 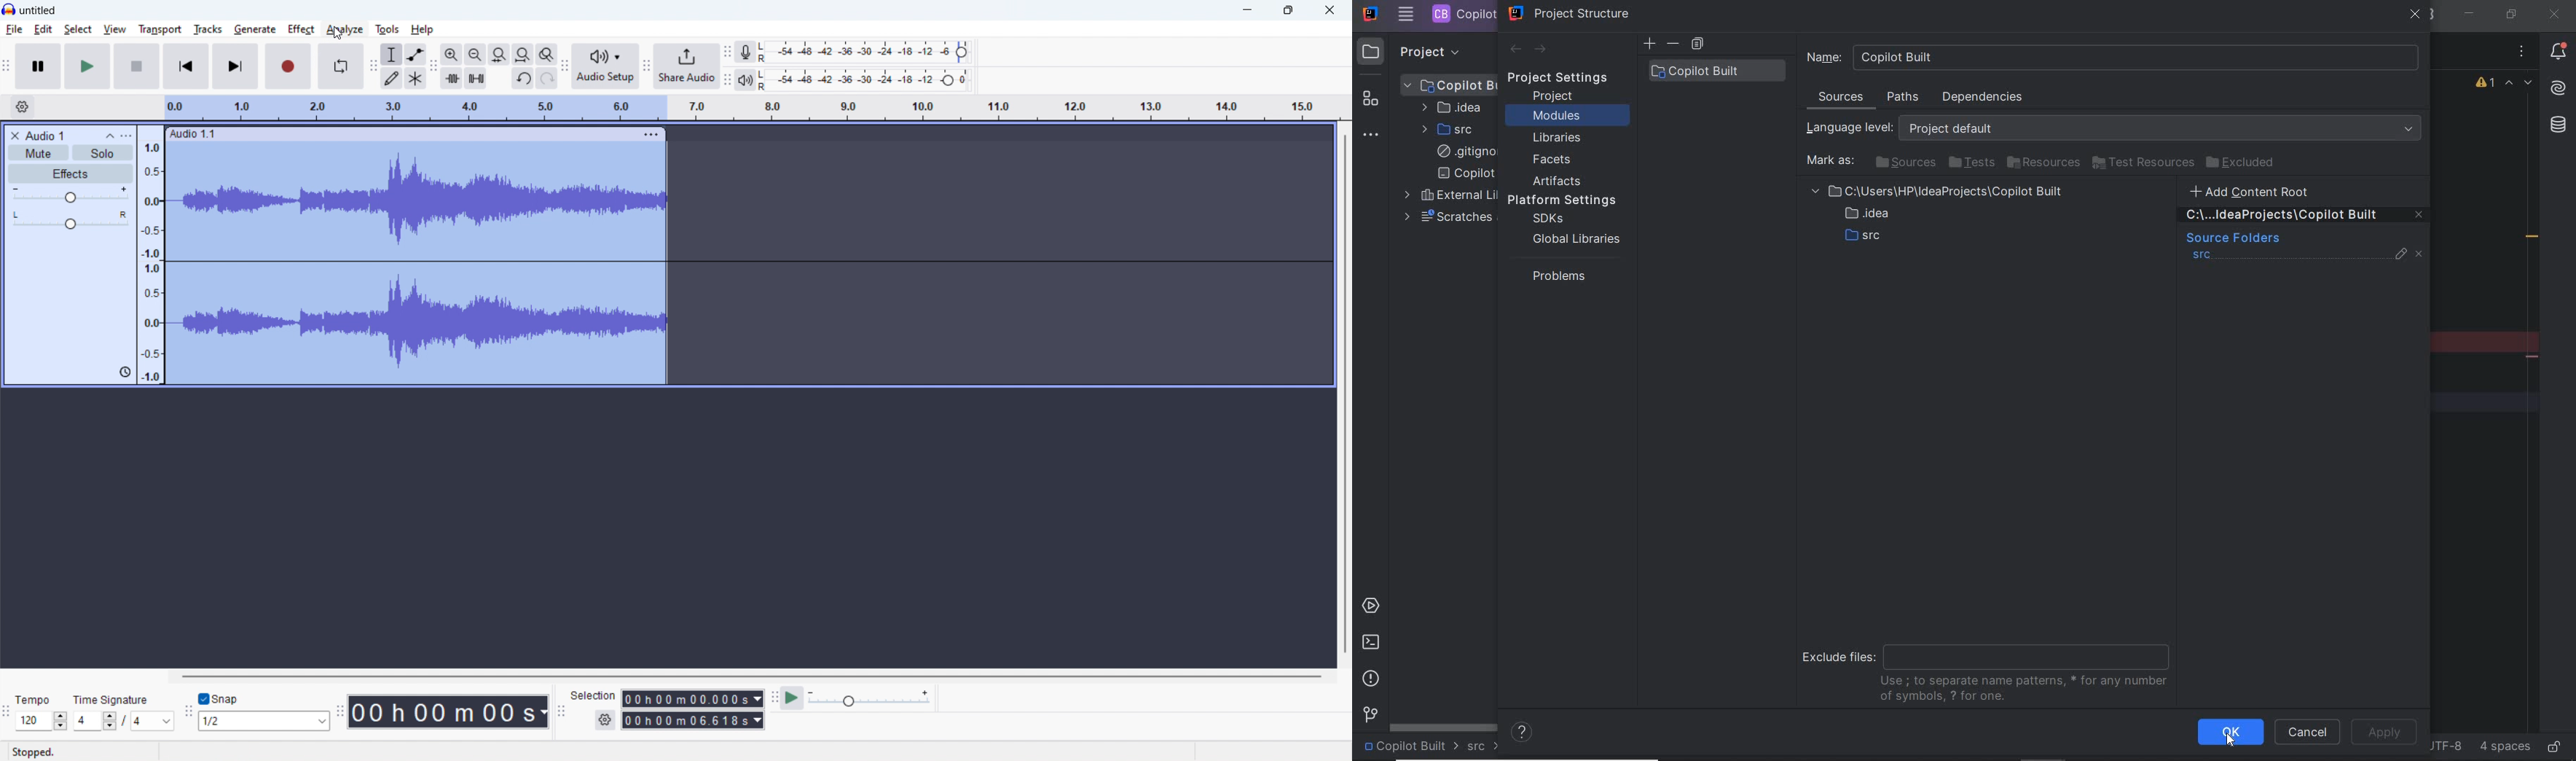 What do you see at coordinates (208, 28) in the screenshot?
I see `tracks` at bounding box center [208, 28].